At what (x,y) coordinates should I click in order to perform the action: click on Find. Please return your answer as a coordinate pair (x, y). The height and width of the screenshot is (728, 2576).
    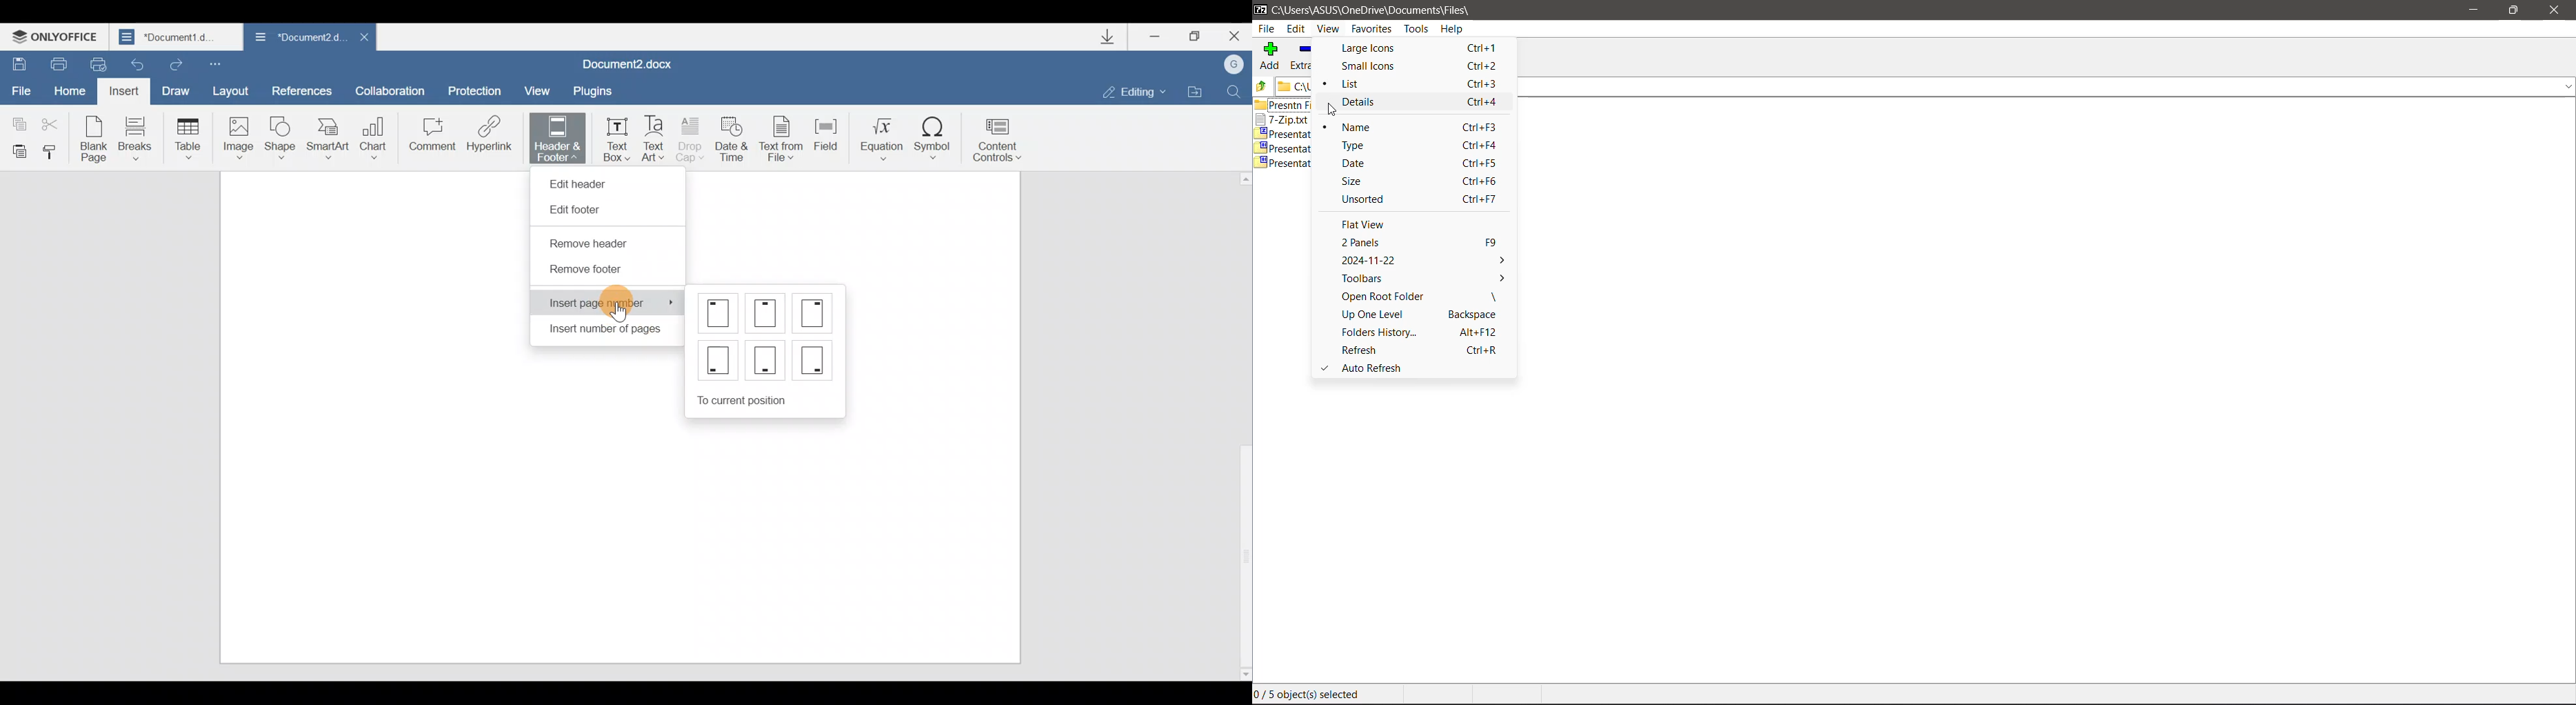
    Looking at the image, I should click on (1240, 89).